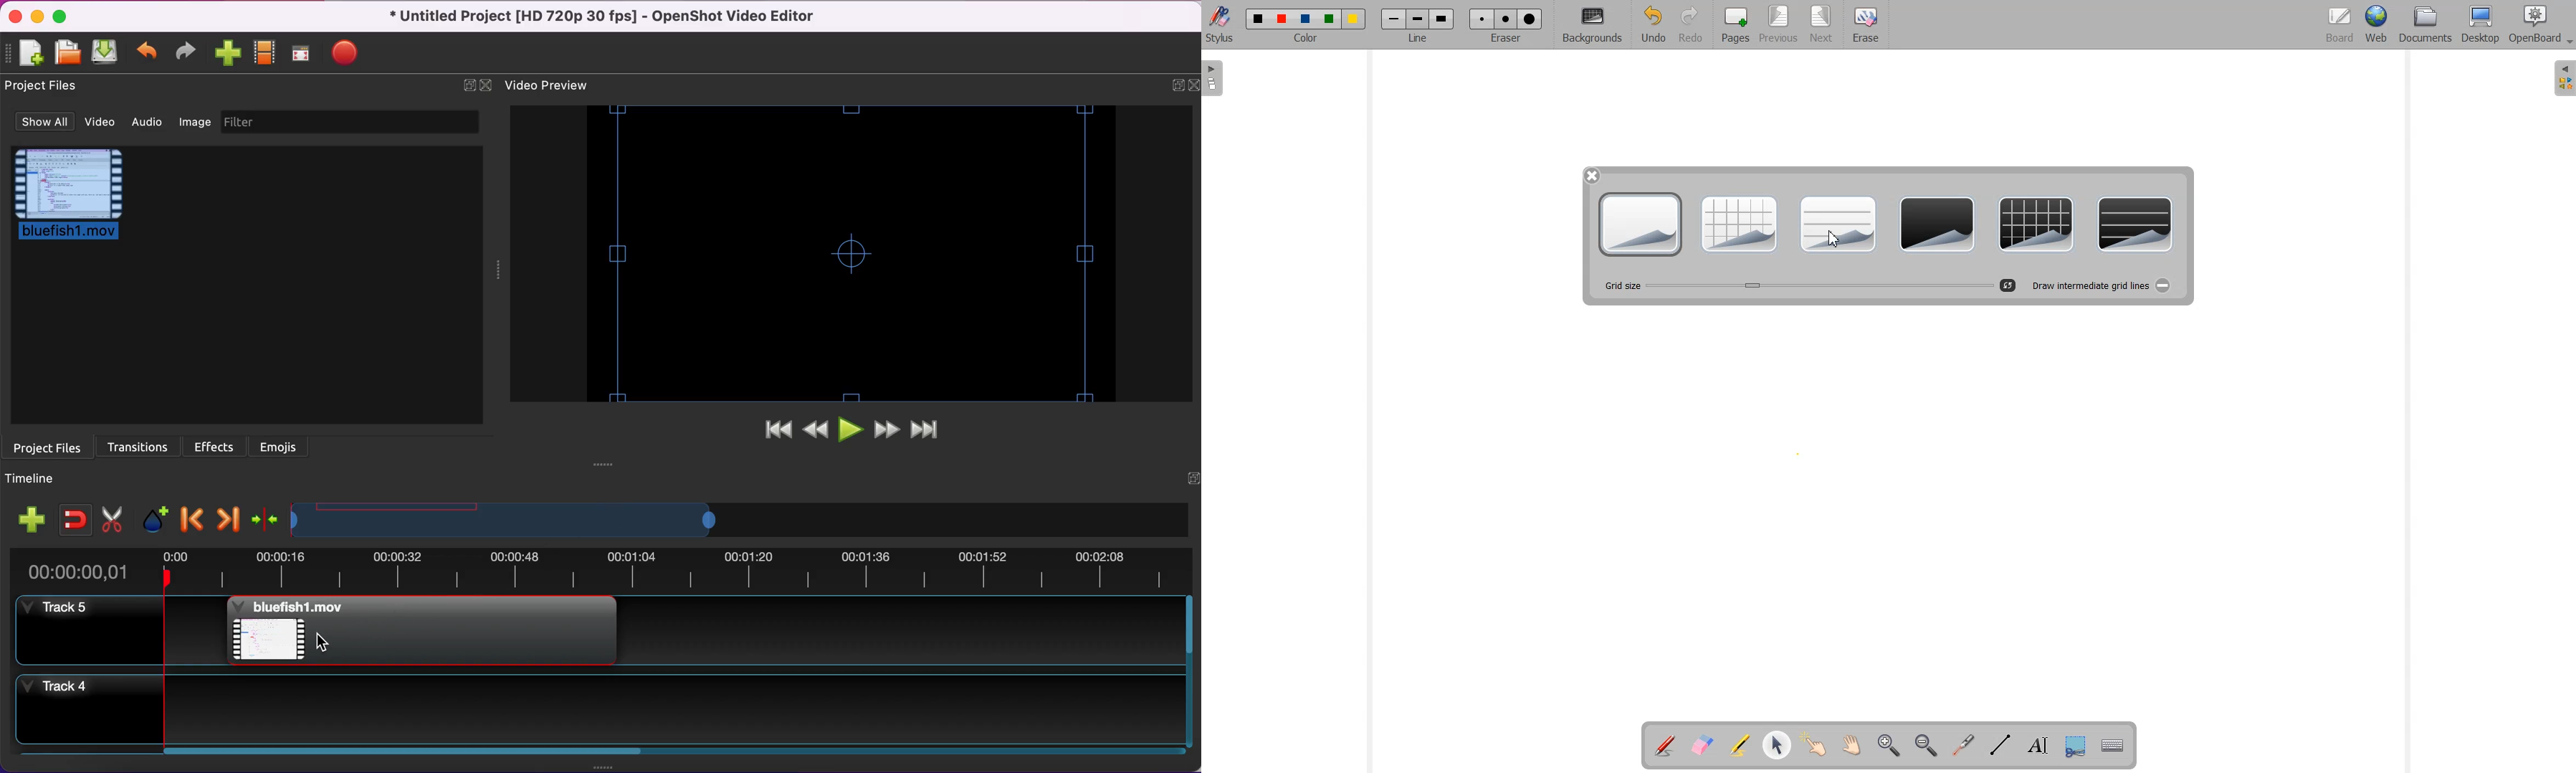  What do you see at coordinates (1419, 24) in the screenshot?
I see `Line` at bounding box center [1419, 24].